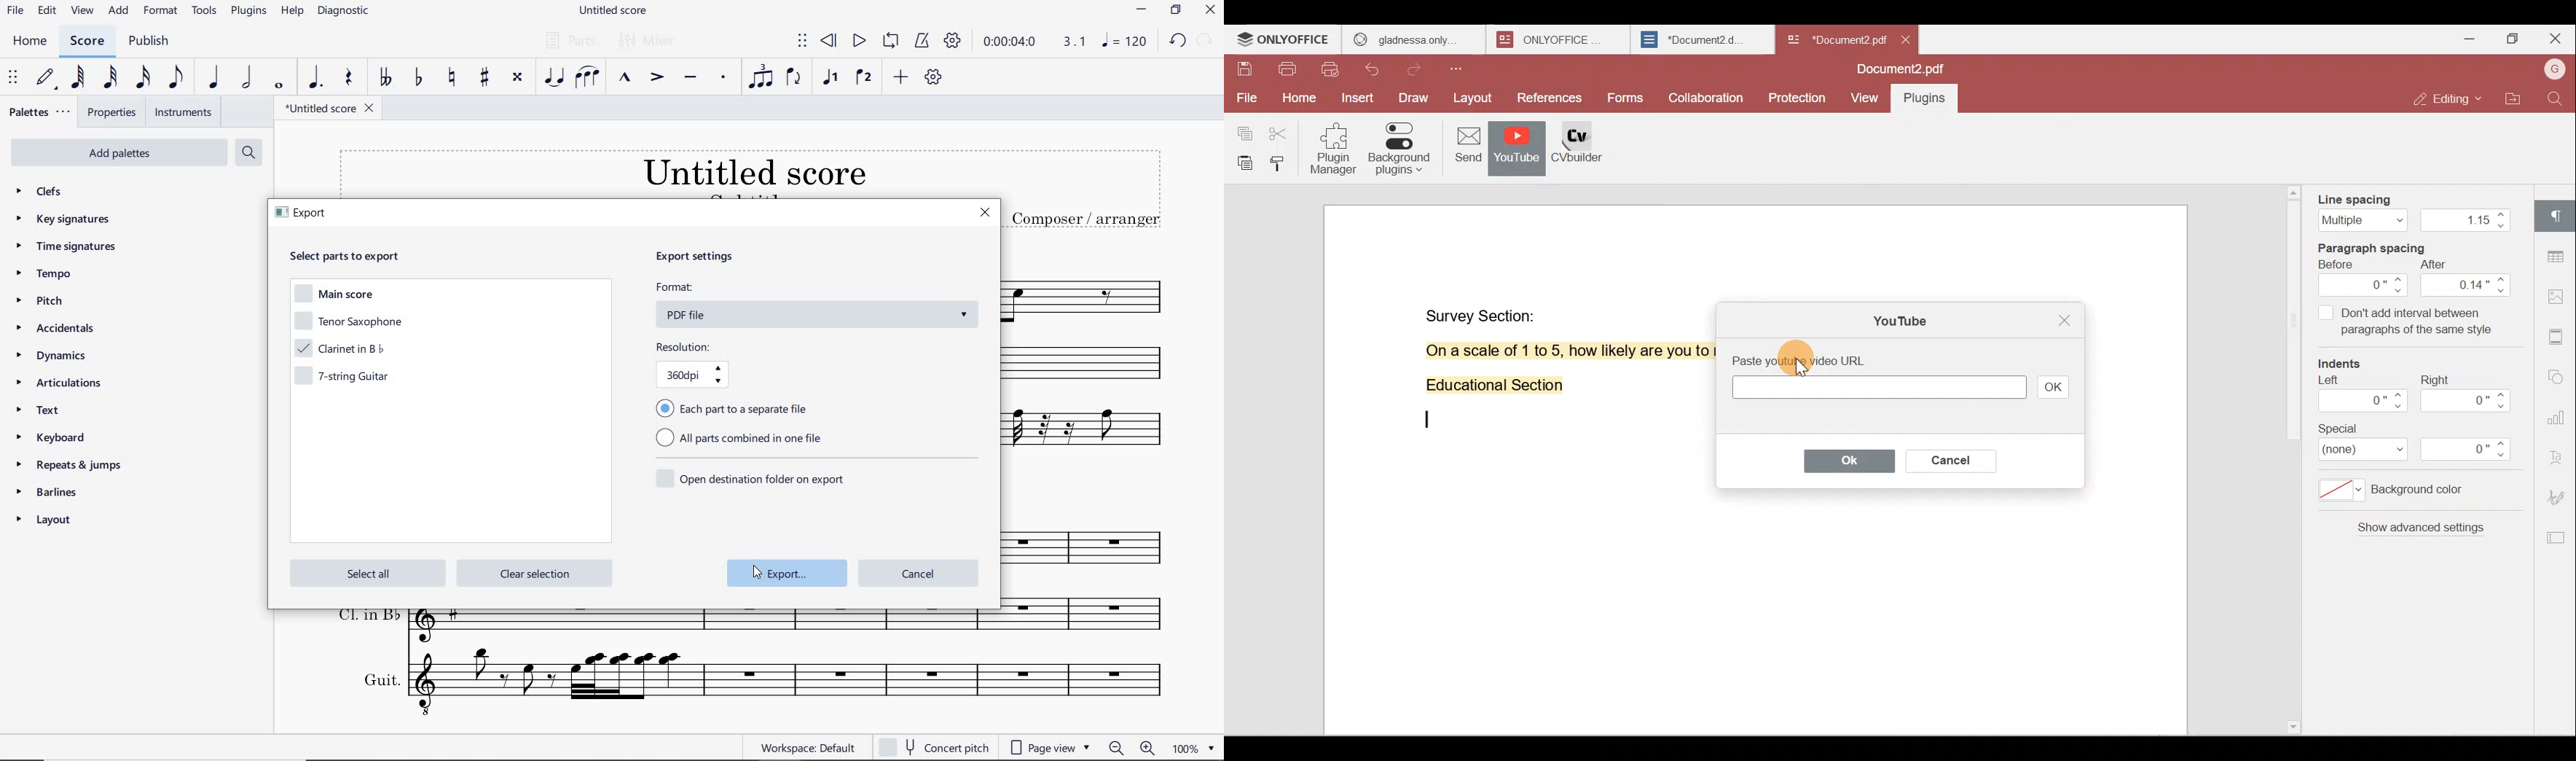 Image resolution: width=2576 pixels, height=784 pixels. What do you see at coordinates (791, 747) in the screenshot?
I see `WORKSPACE: DEFAULT` at bounding box center [791, 747].